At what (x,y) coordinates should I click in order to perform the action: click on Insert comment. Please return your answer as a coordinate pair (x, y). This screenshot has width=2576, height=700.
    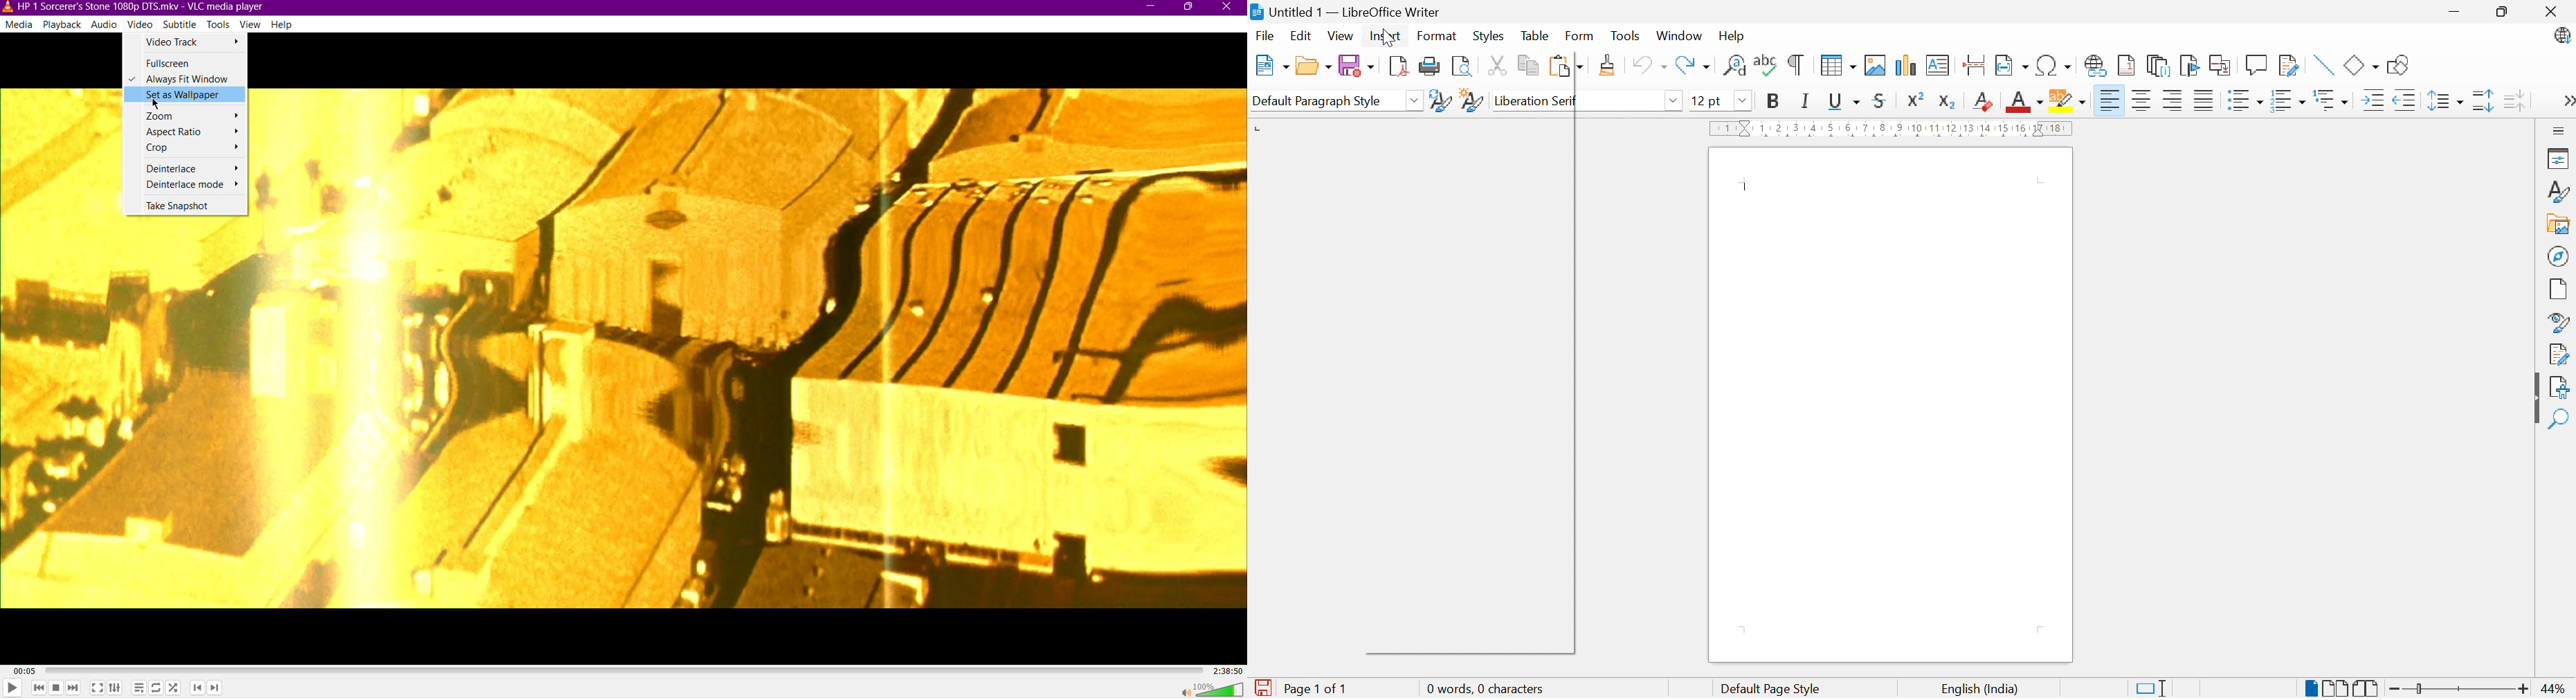
    Looking at the image, I should click on (2256, 65).